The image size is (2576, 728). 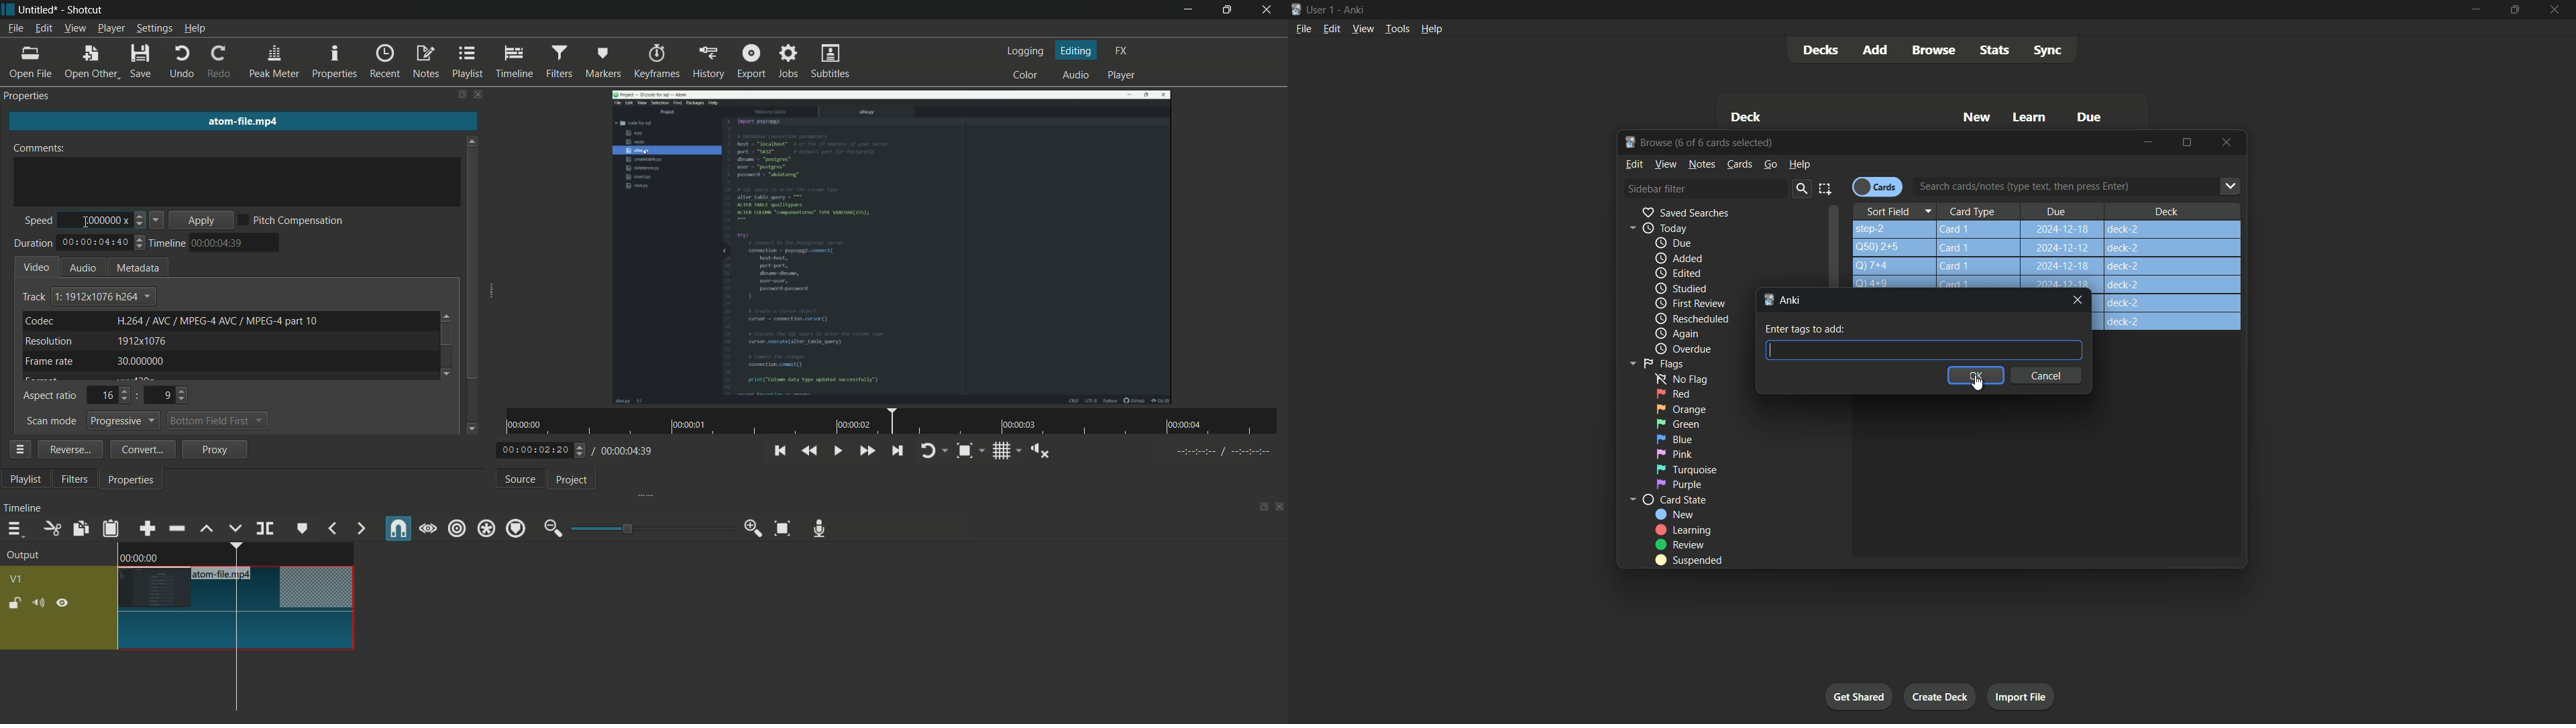 I want to click on copy, so click(x=79, y=528).